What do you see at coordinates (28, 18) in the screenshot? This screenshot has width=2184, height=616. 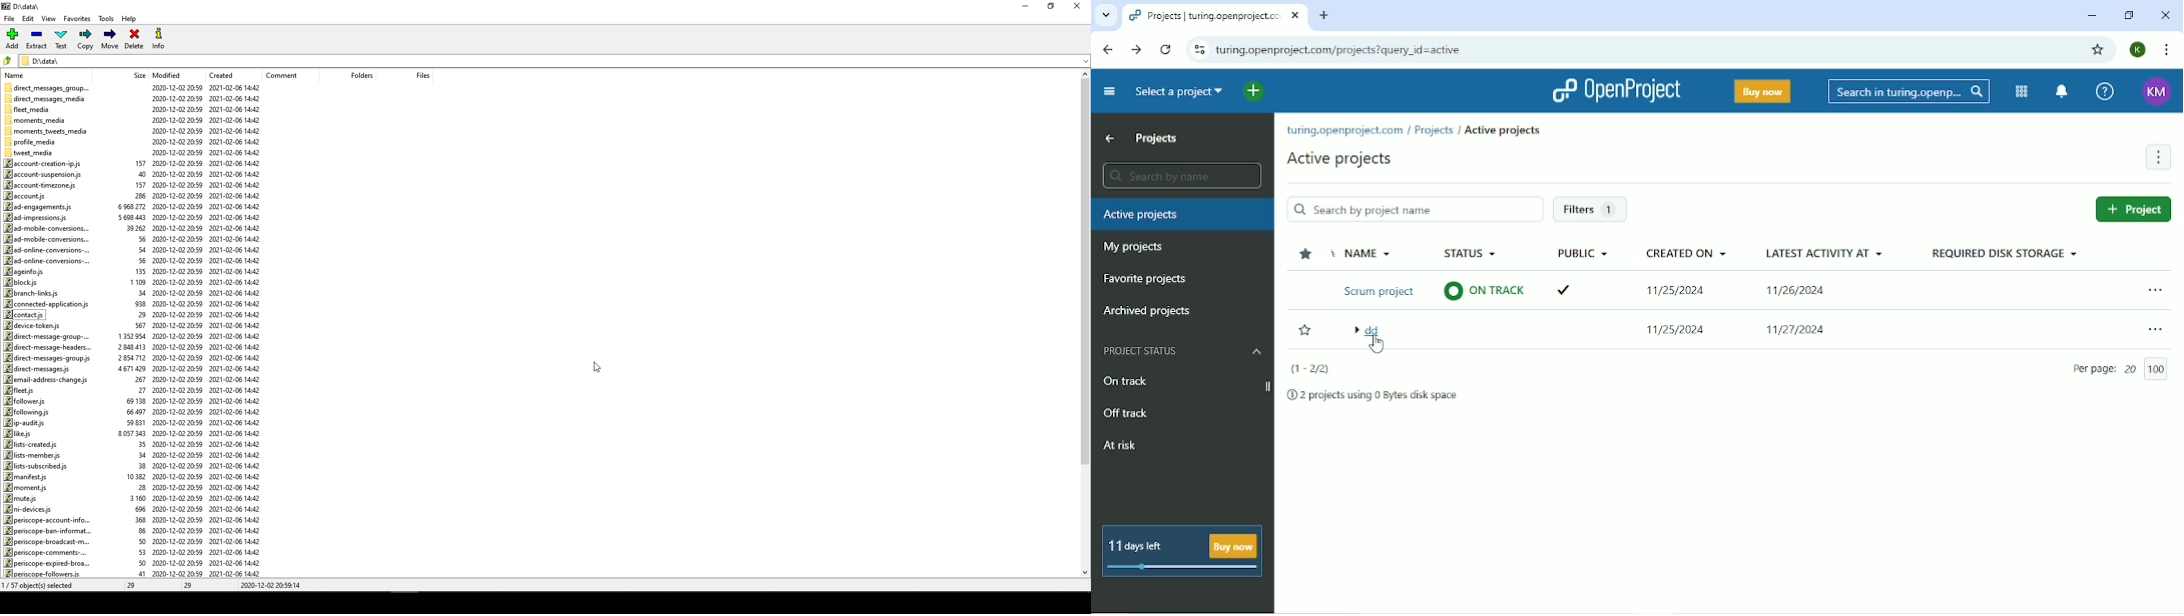 I see `Edit` at bounding box center [28, 18].